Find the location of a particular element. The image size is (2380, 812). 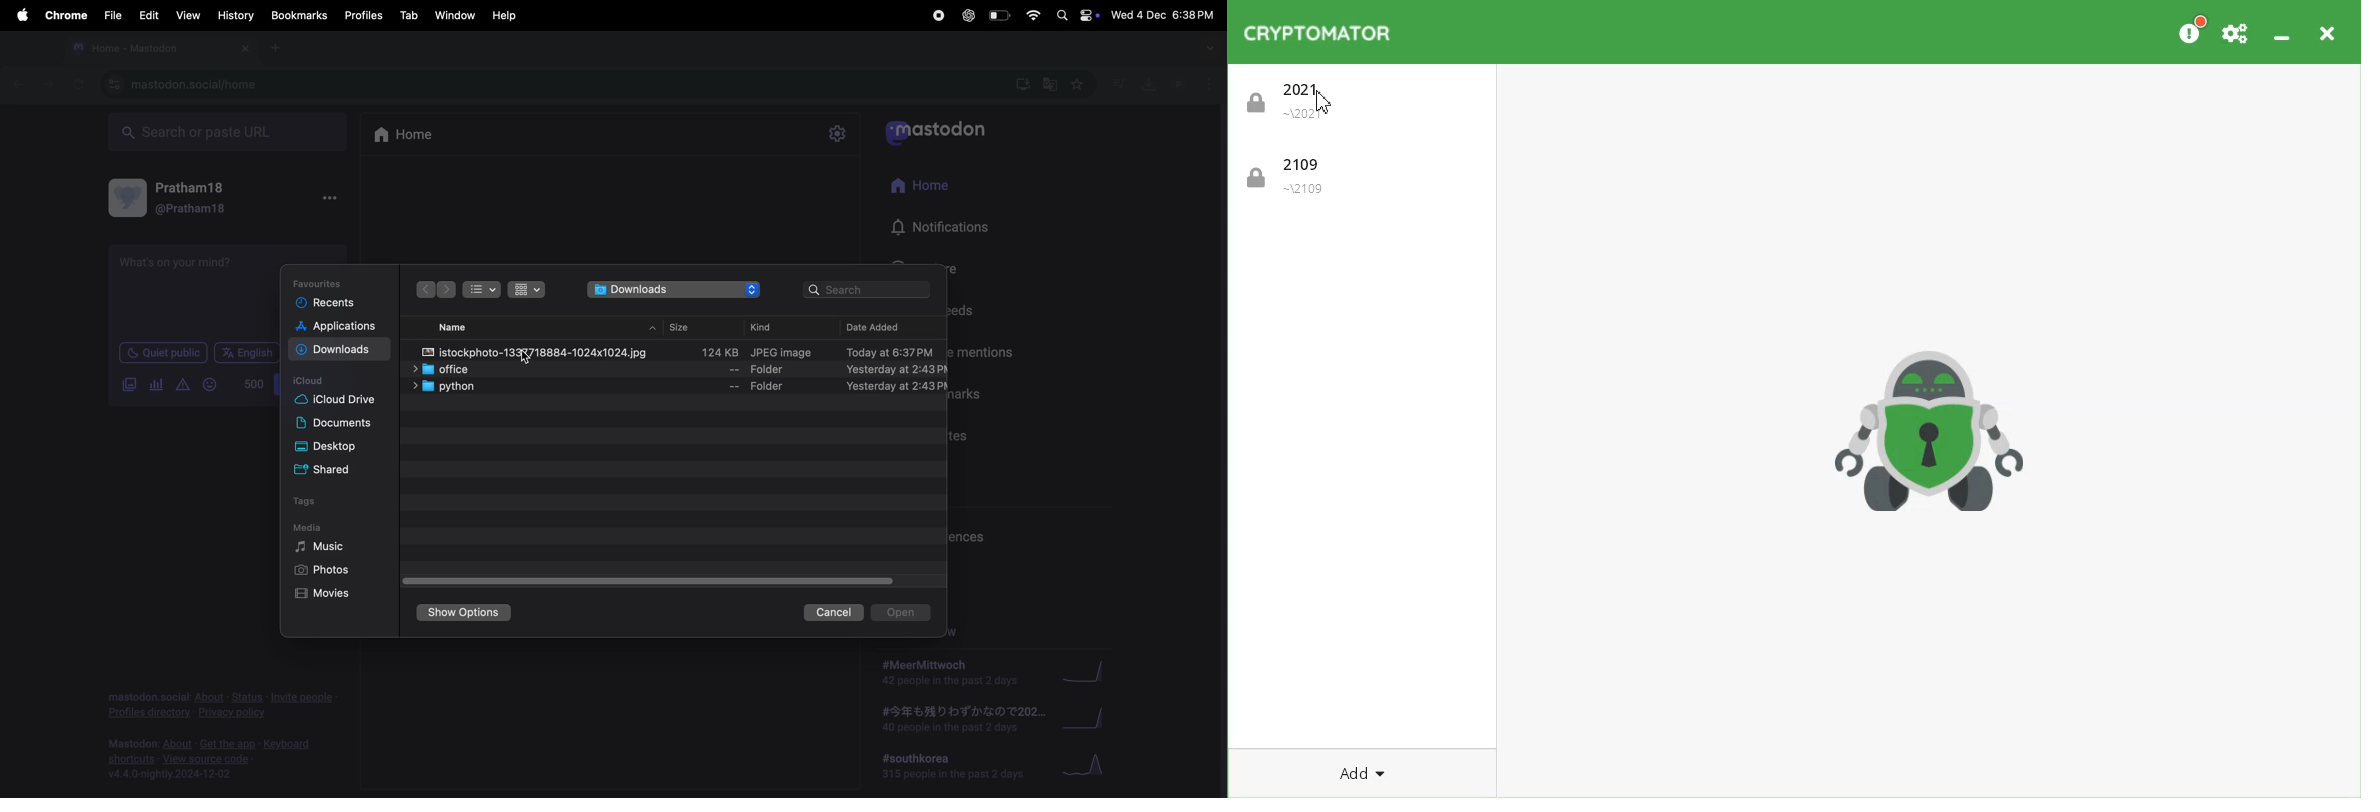

user profile is located at coordinates (180, 197).